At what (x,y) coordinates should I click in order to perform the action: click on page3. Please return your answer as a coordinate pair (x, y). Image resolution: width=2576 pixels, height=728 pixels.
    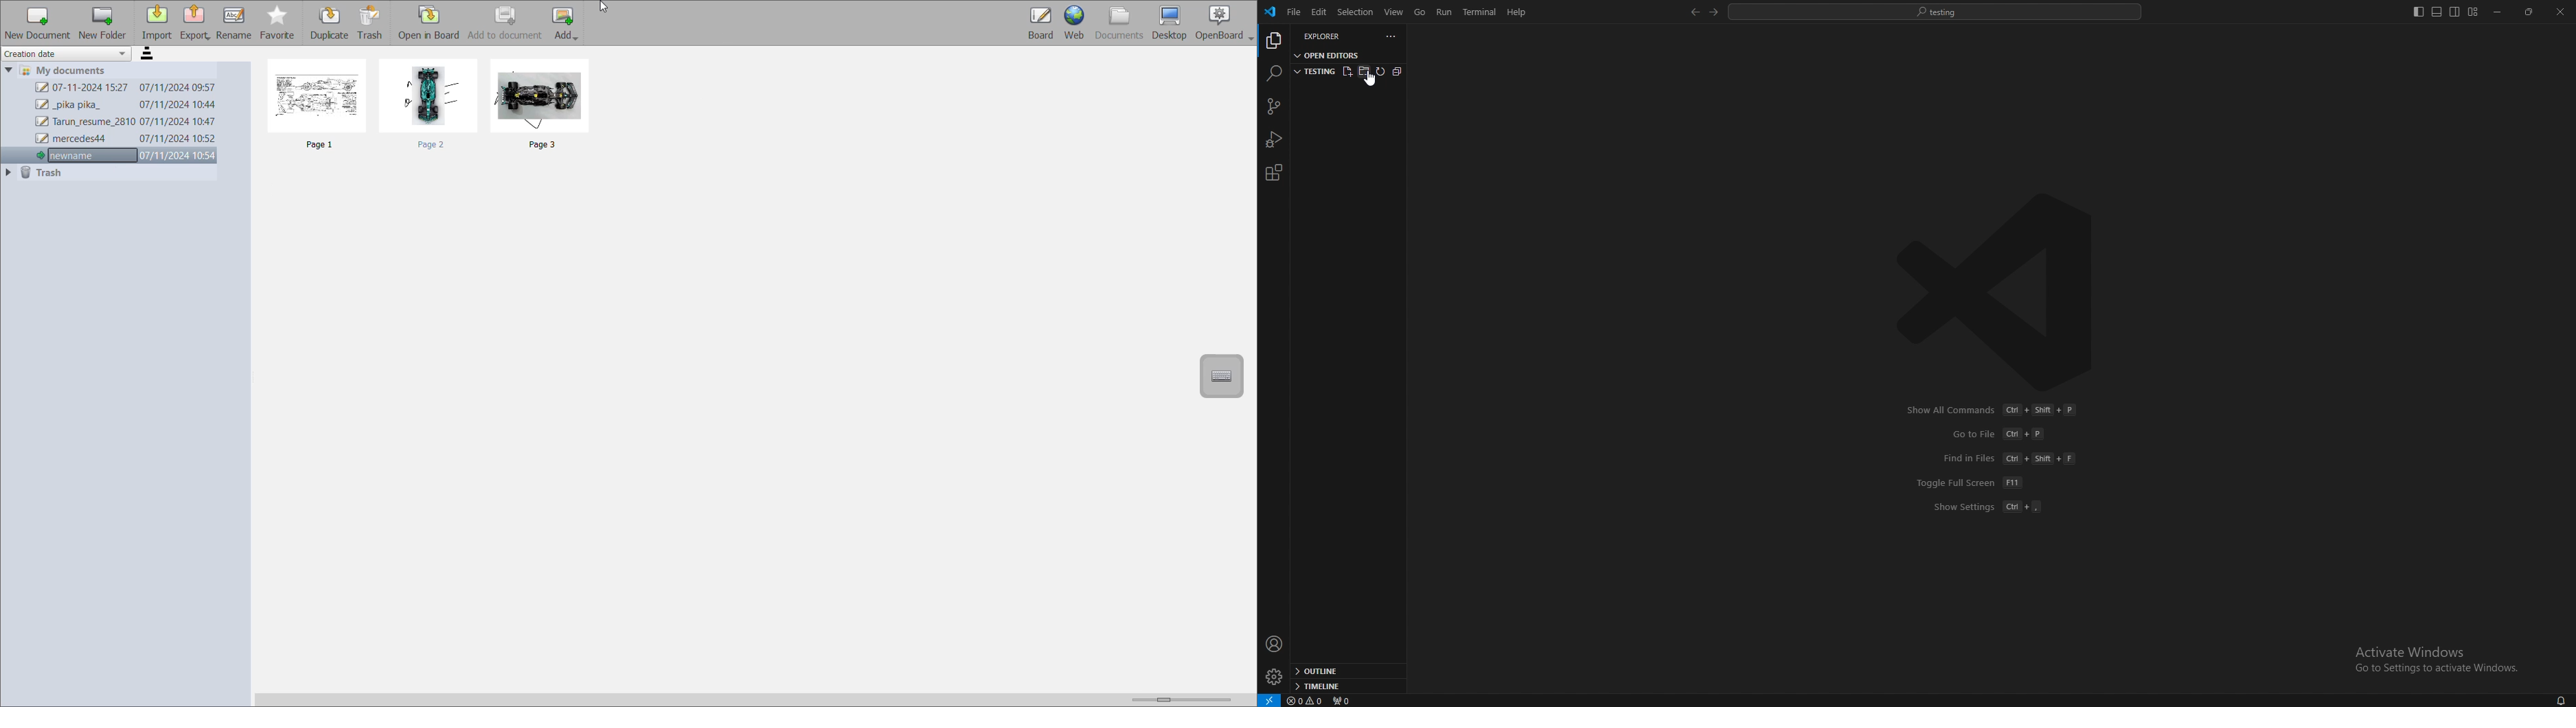
    Looking at the image, I should click on (542, 106).